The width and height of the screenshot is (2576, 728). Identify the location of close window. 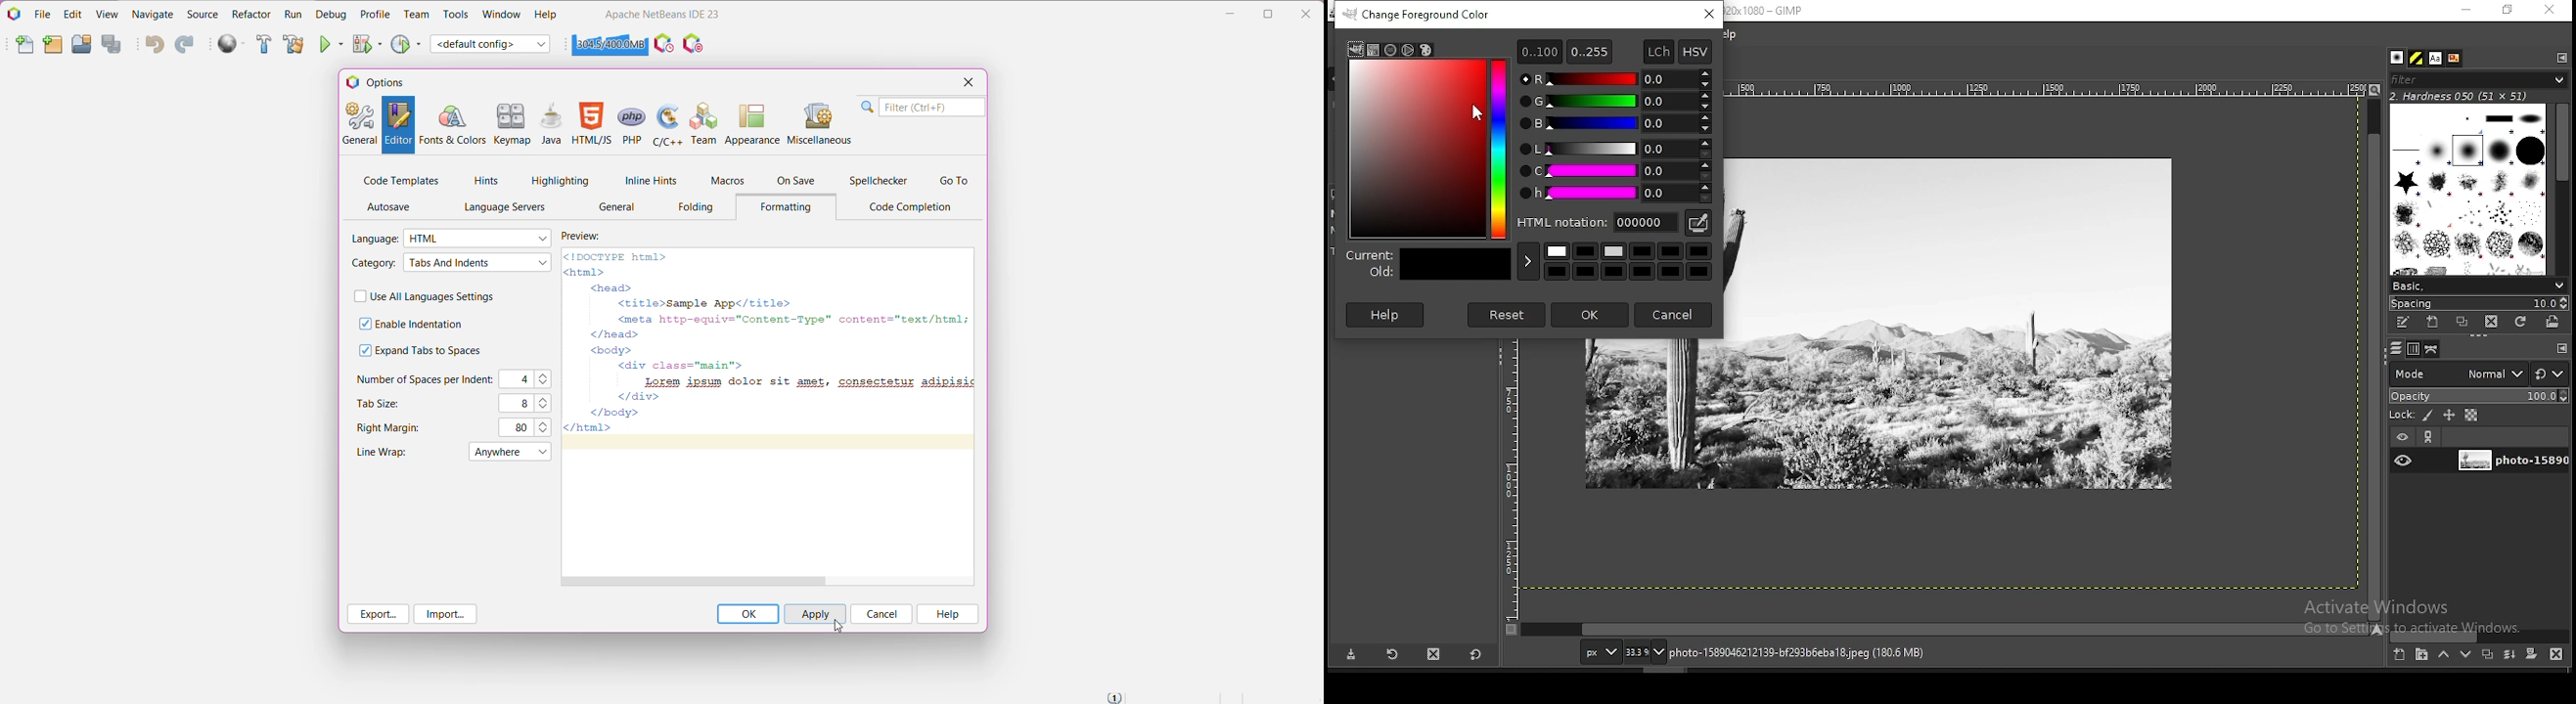
(1708, 15).